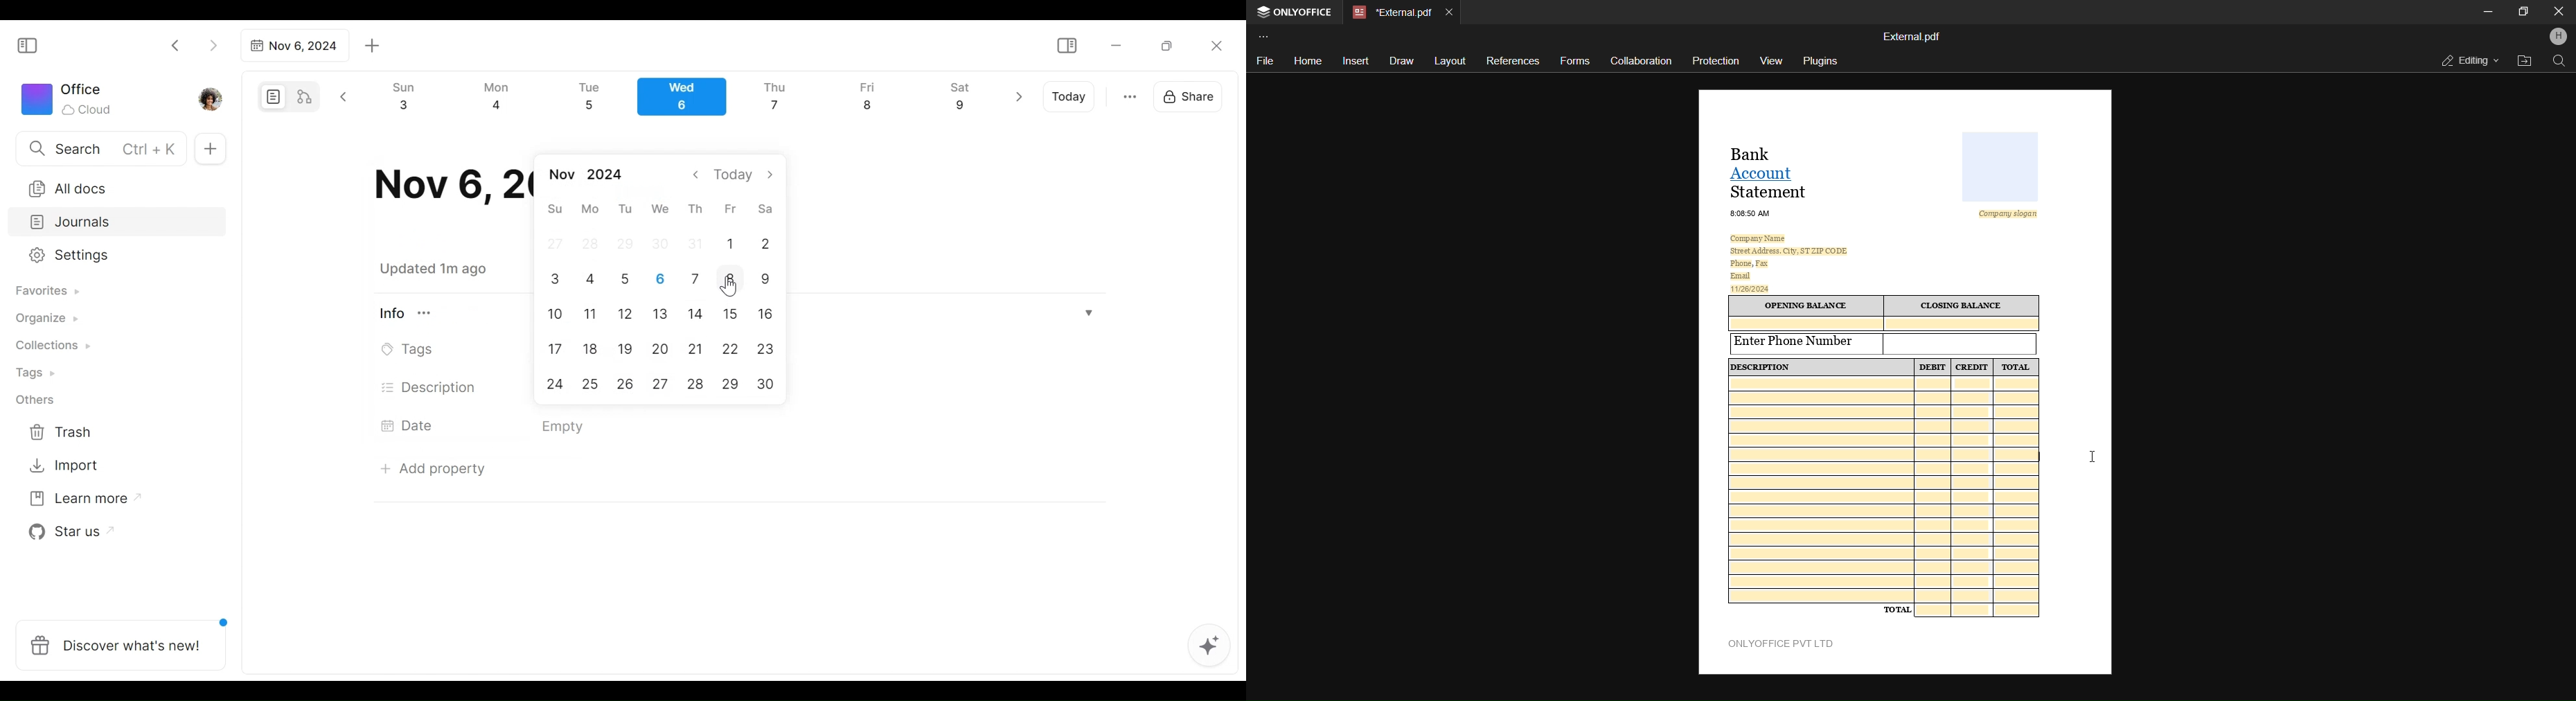 This screenshot has height=728, width=2576. I want to click on Enter Phone Number, so click(1807, 342).